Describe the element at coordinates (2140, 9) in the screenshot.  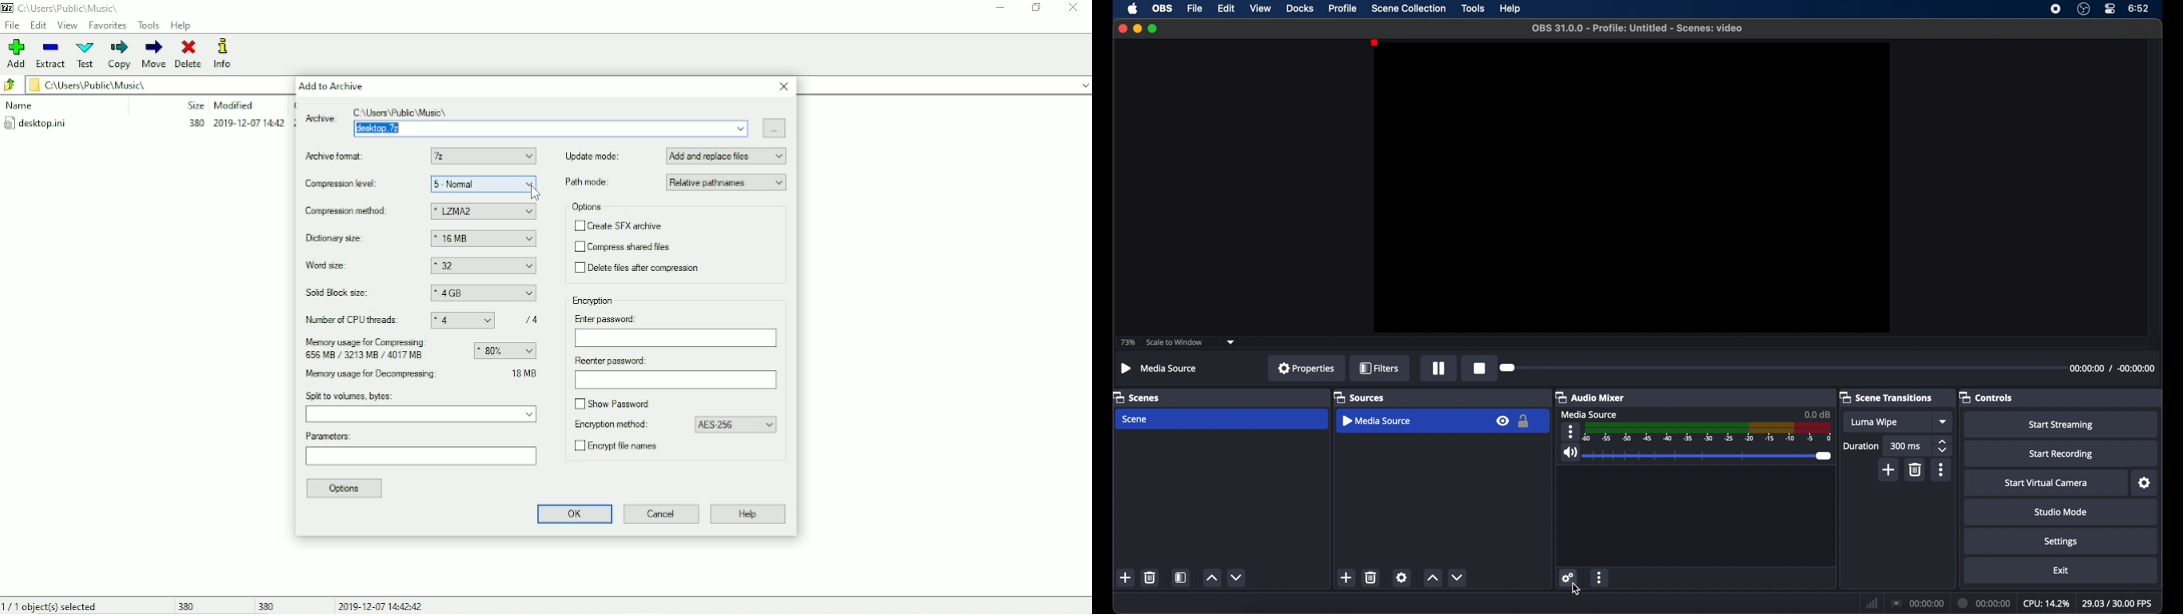
I see `time` at that location.